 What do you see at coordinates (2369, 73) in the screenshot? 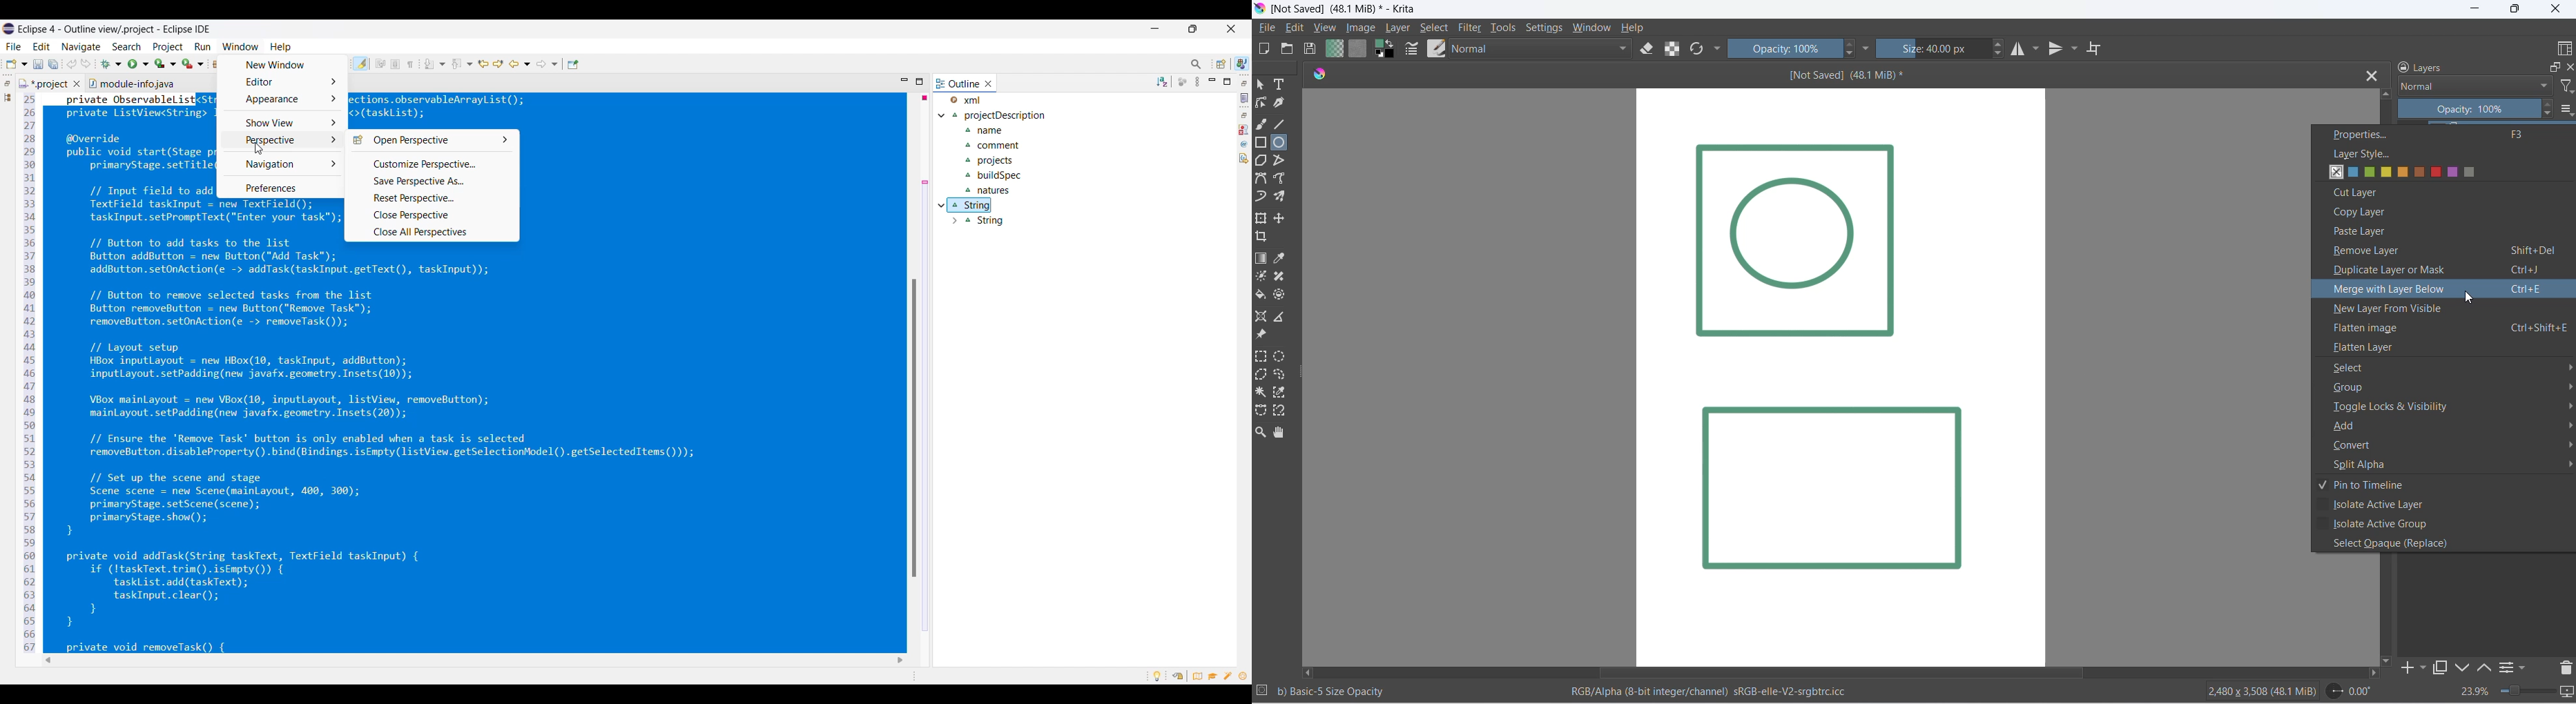
I see `close tab` at bounding box center [2369, 73].